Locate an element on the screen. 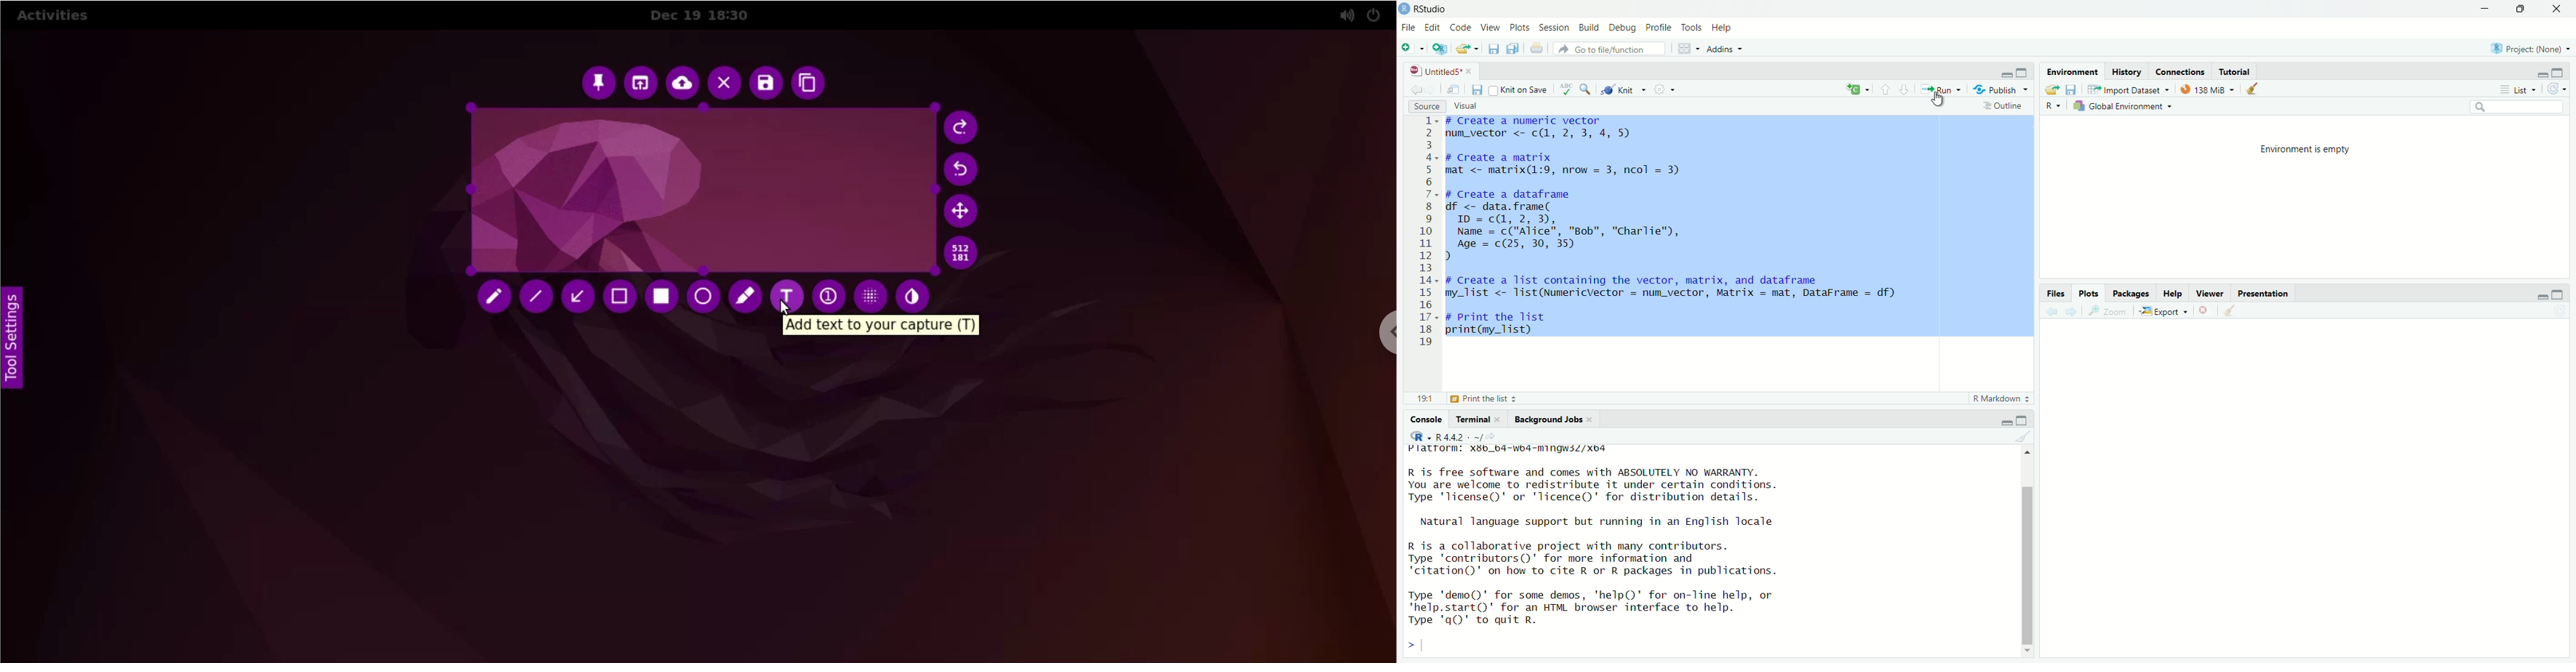 The image size is (2576, 672). settings is located at coordinates (1666, 91).